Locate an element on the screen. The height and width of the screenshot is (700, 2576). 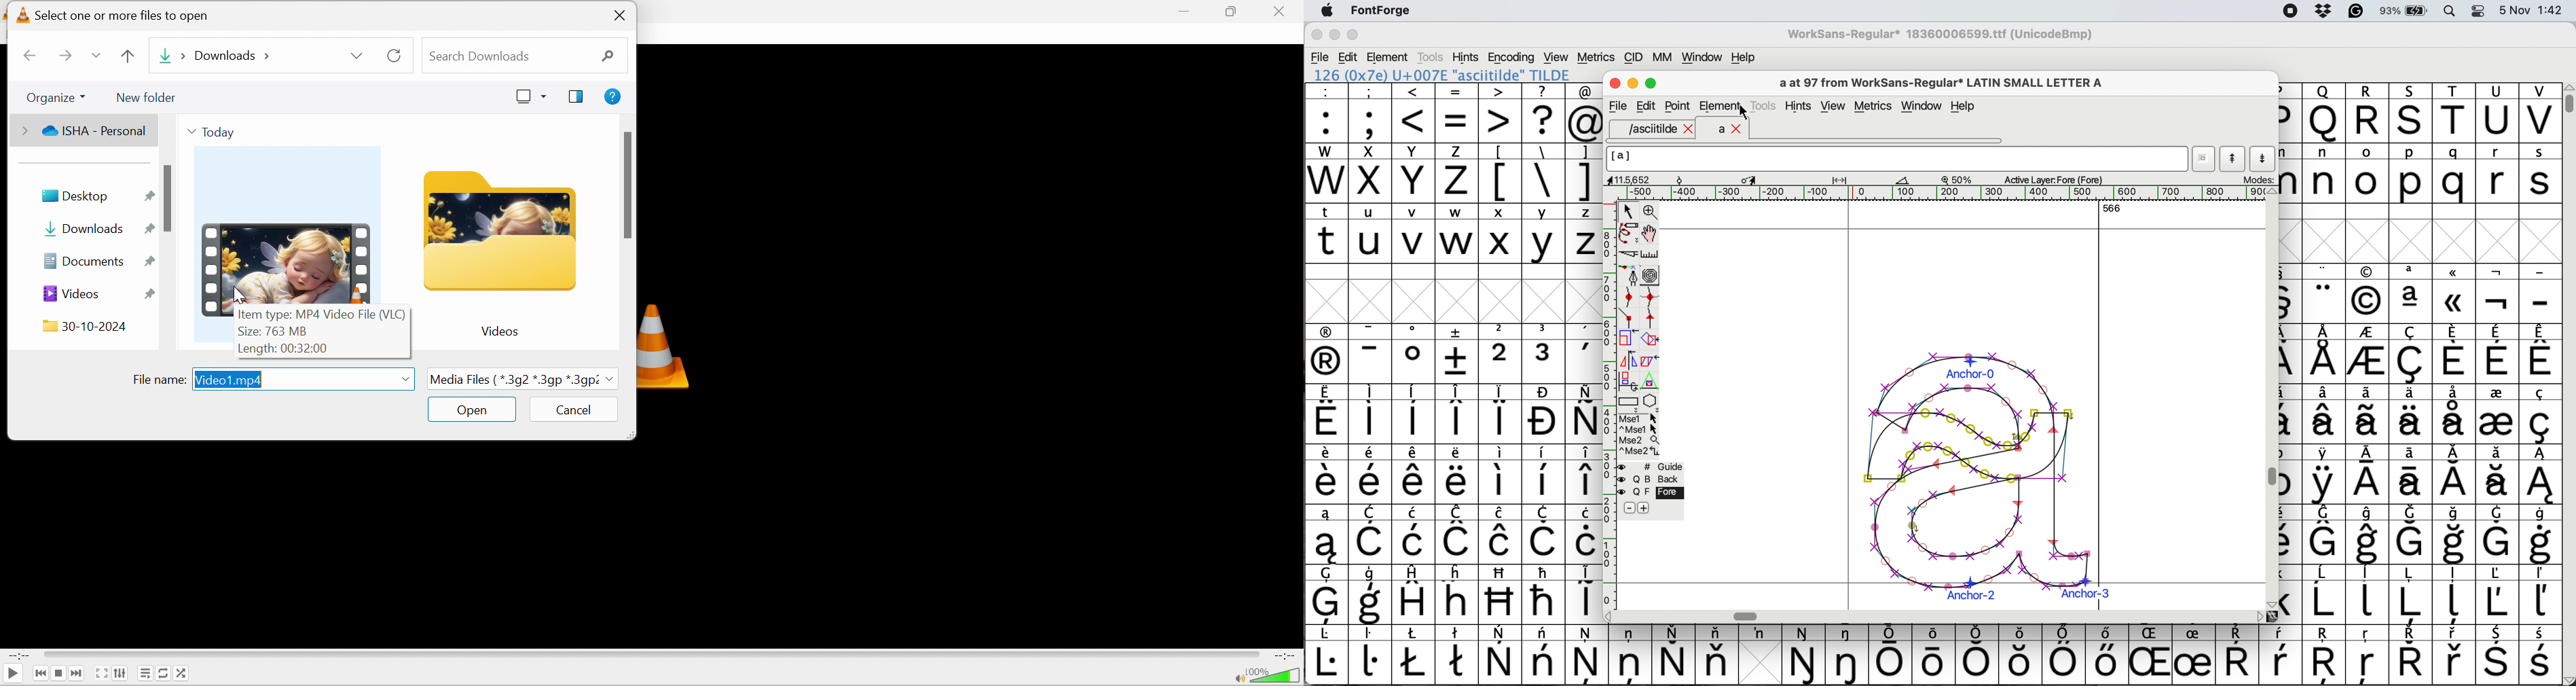
measure distance is located at coordinates (1650, 254).